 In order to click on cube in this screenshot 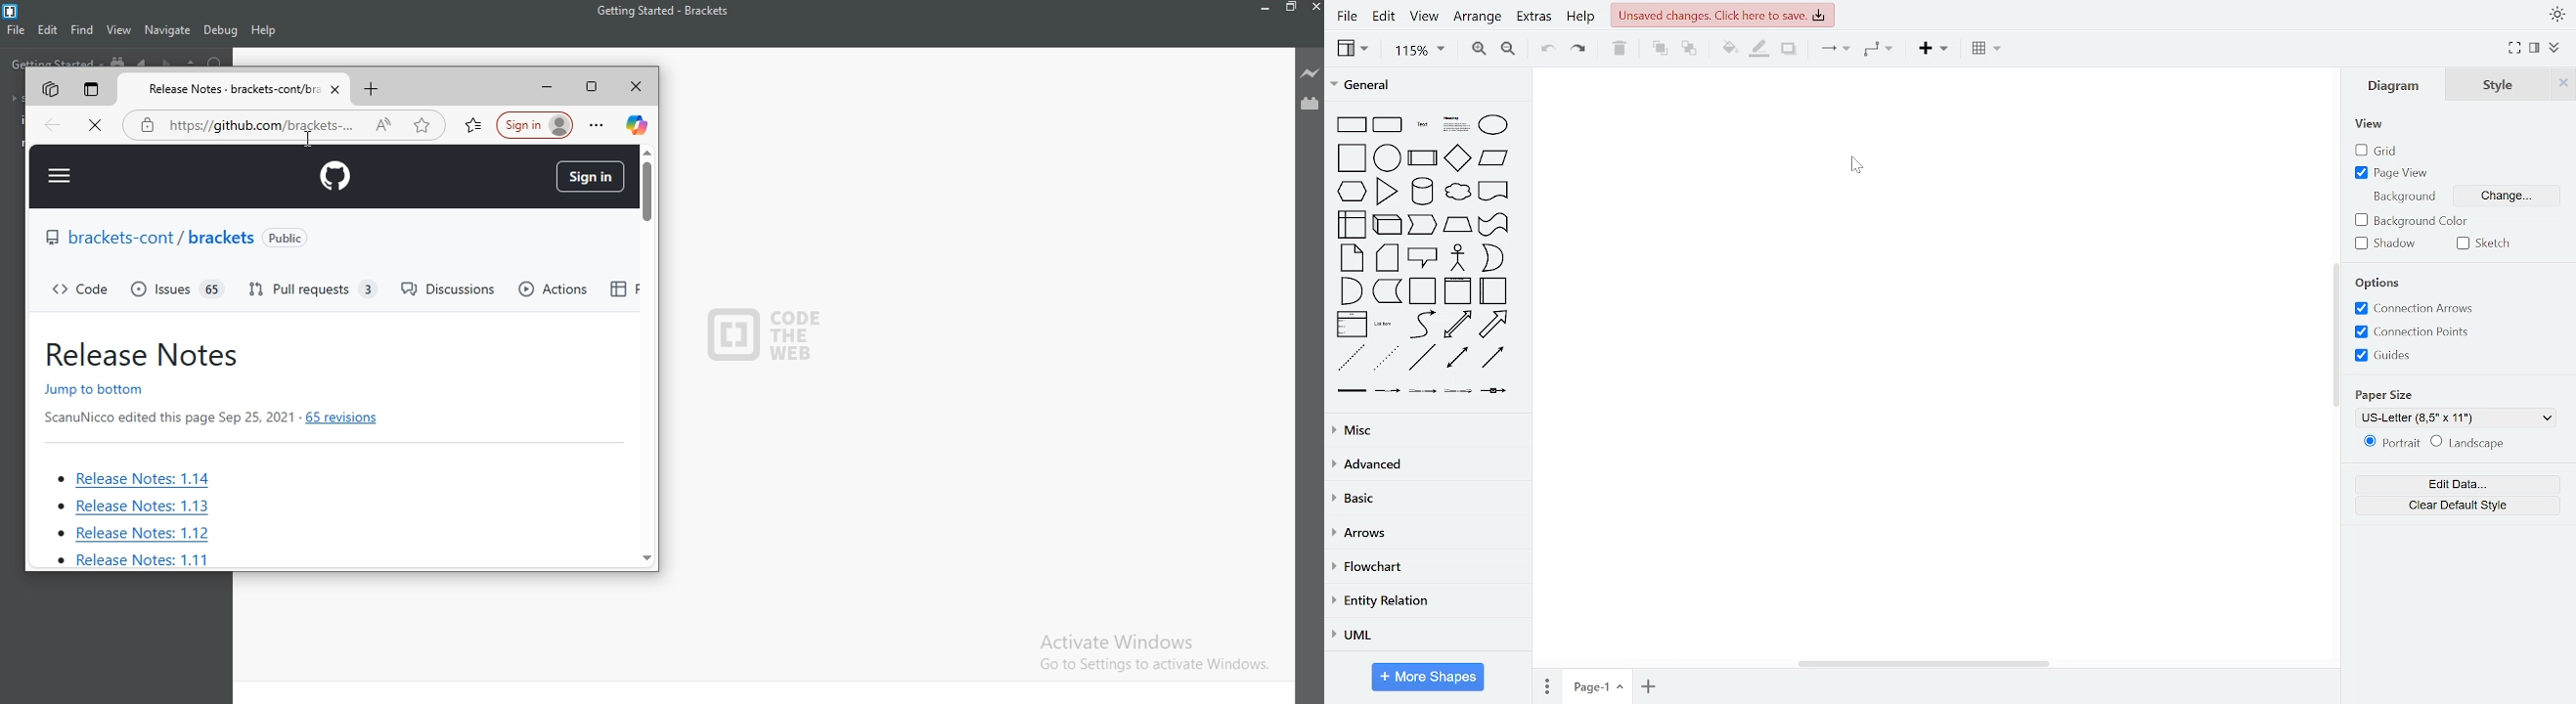, I will do `click(1389, 224)`.